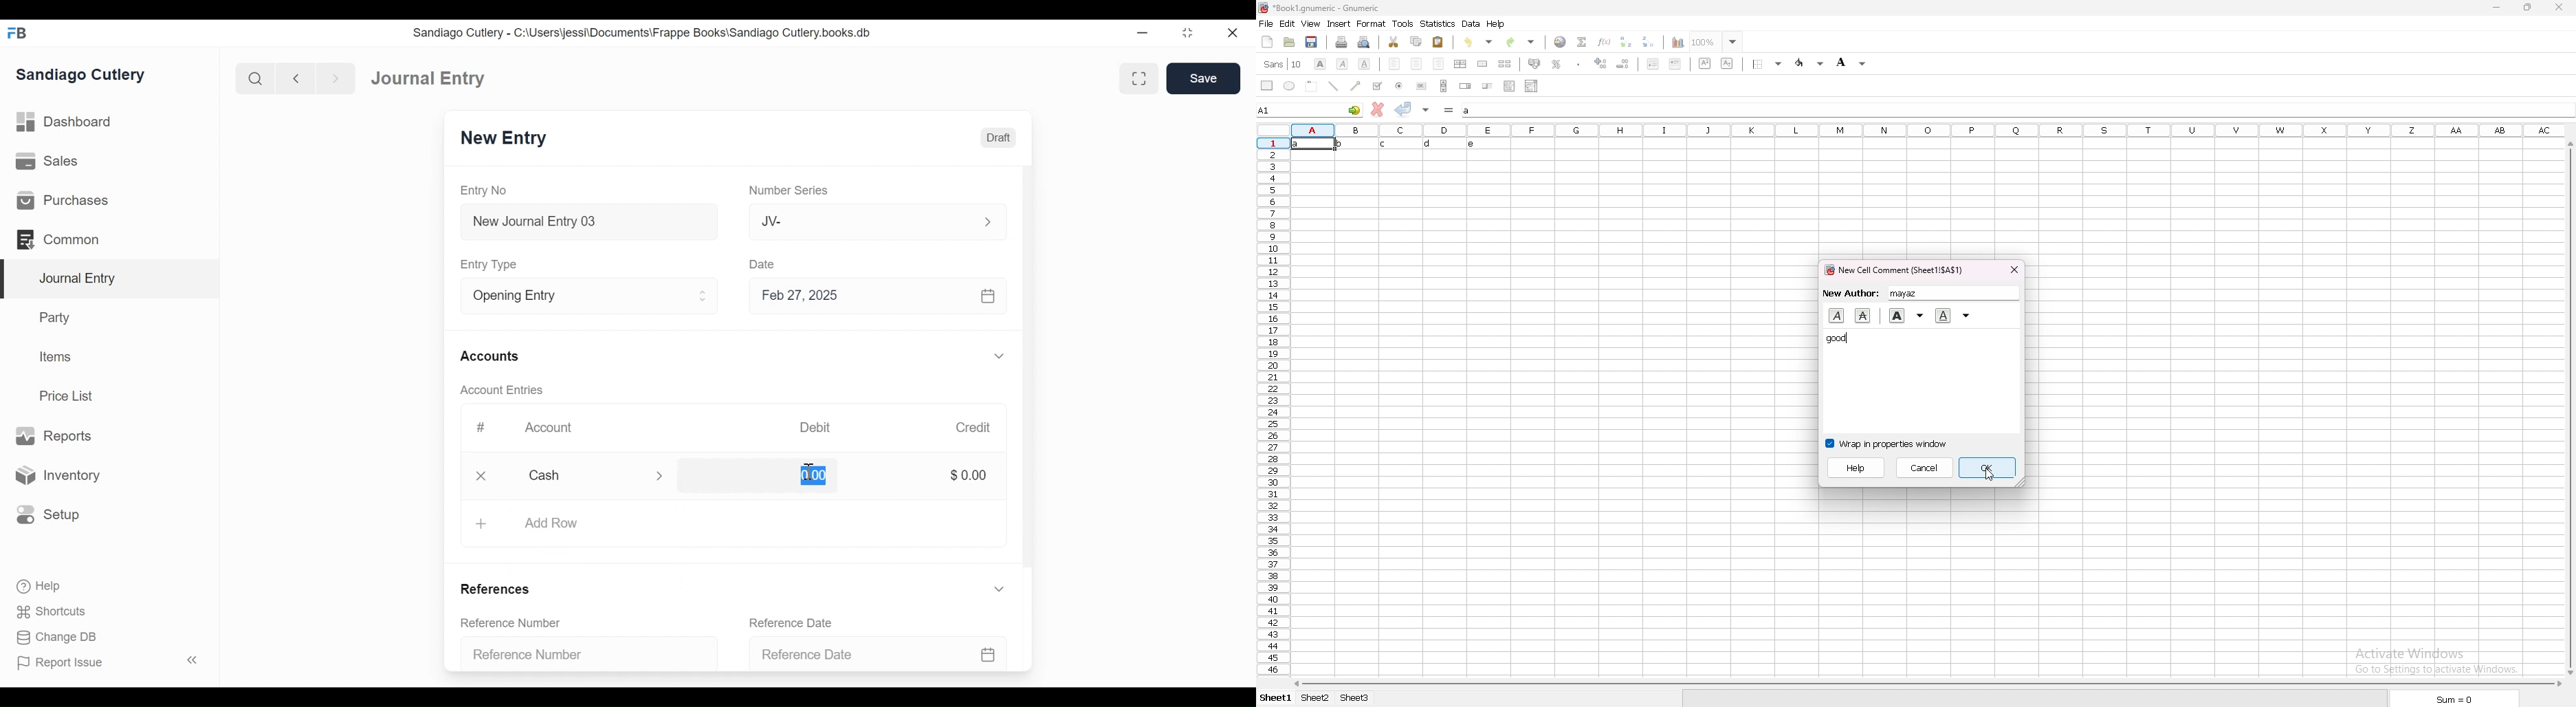  Describe the element at coordinates (61, 663) in the screenshot. I see `Report Issue` at that location.